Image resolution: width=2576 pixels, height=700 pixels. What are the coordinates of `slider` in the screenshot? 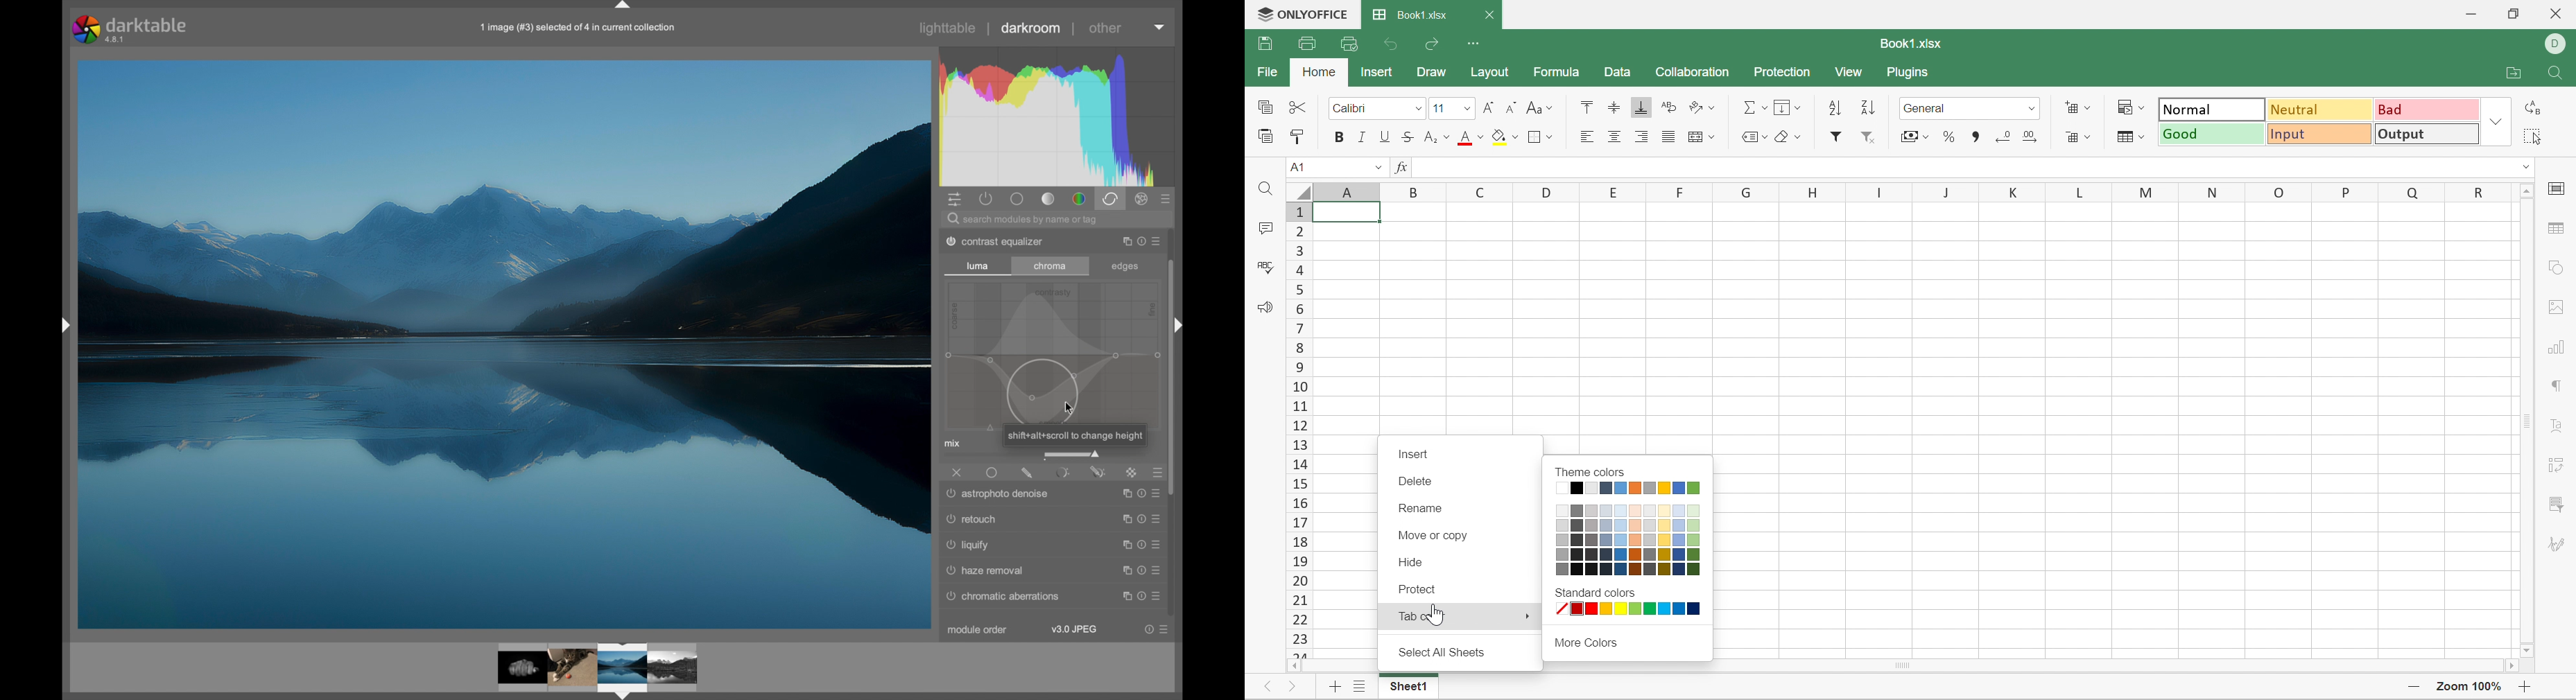 It's located at (1071, 454).